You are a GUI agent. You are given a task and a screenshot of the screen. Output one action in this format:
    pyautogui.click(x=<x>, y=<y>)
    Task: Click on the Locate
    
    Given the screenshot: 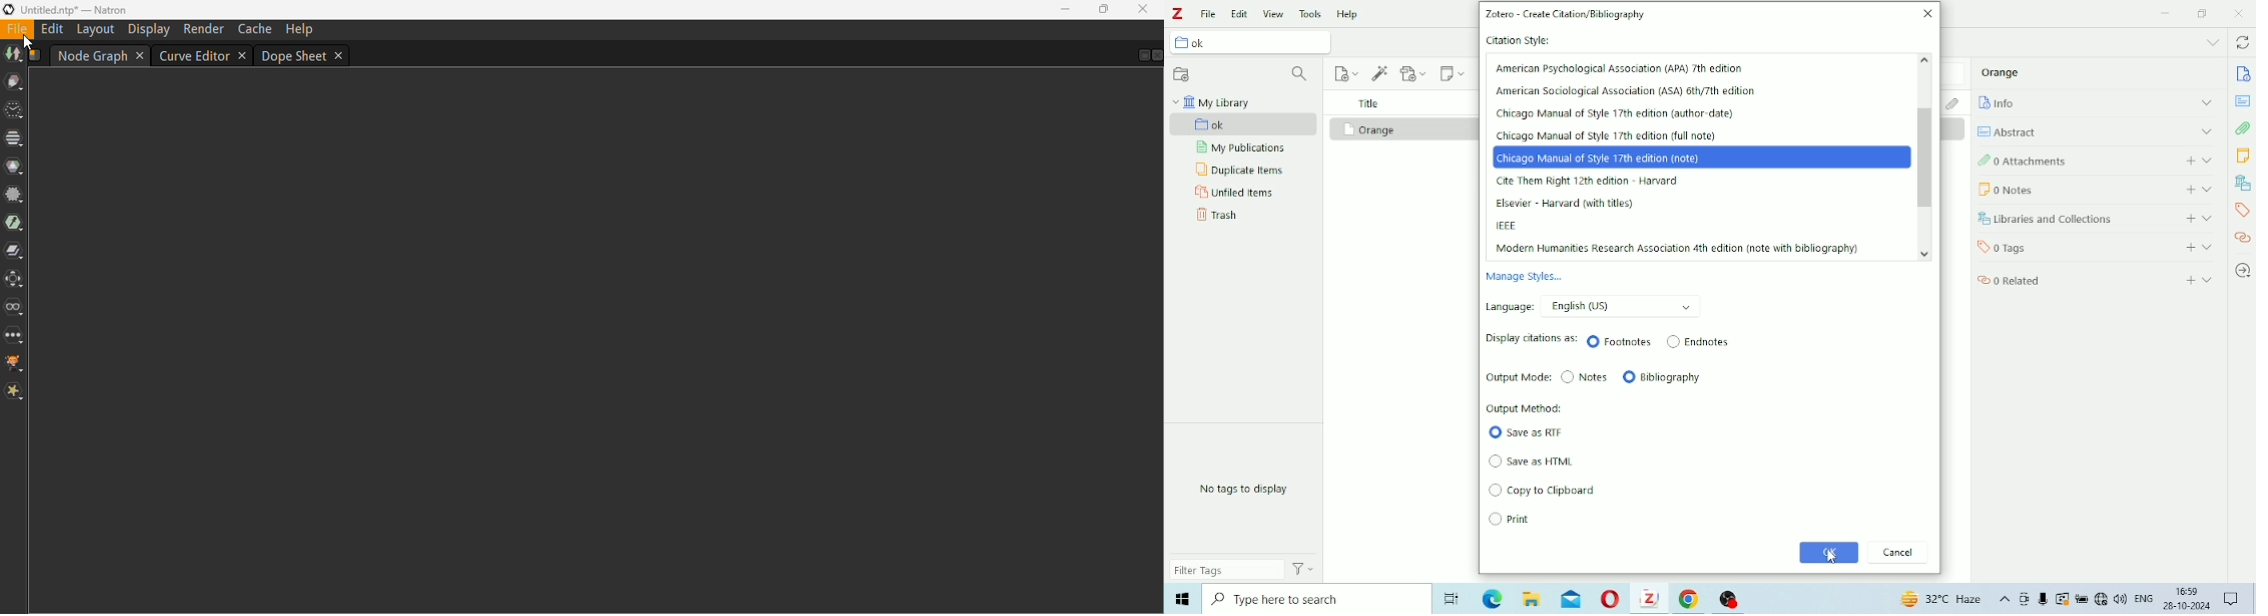 What is the action you would take?
    pyautogui.click(x=2242, y=271)
    